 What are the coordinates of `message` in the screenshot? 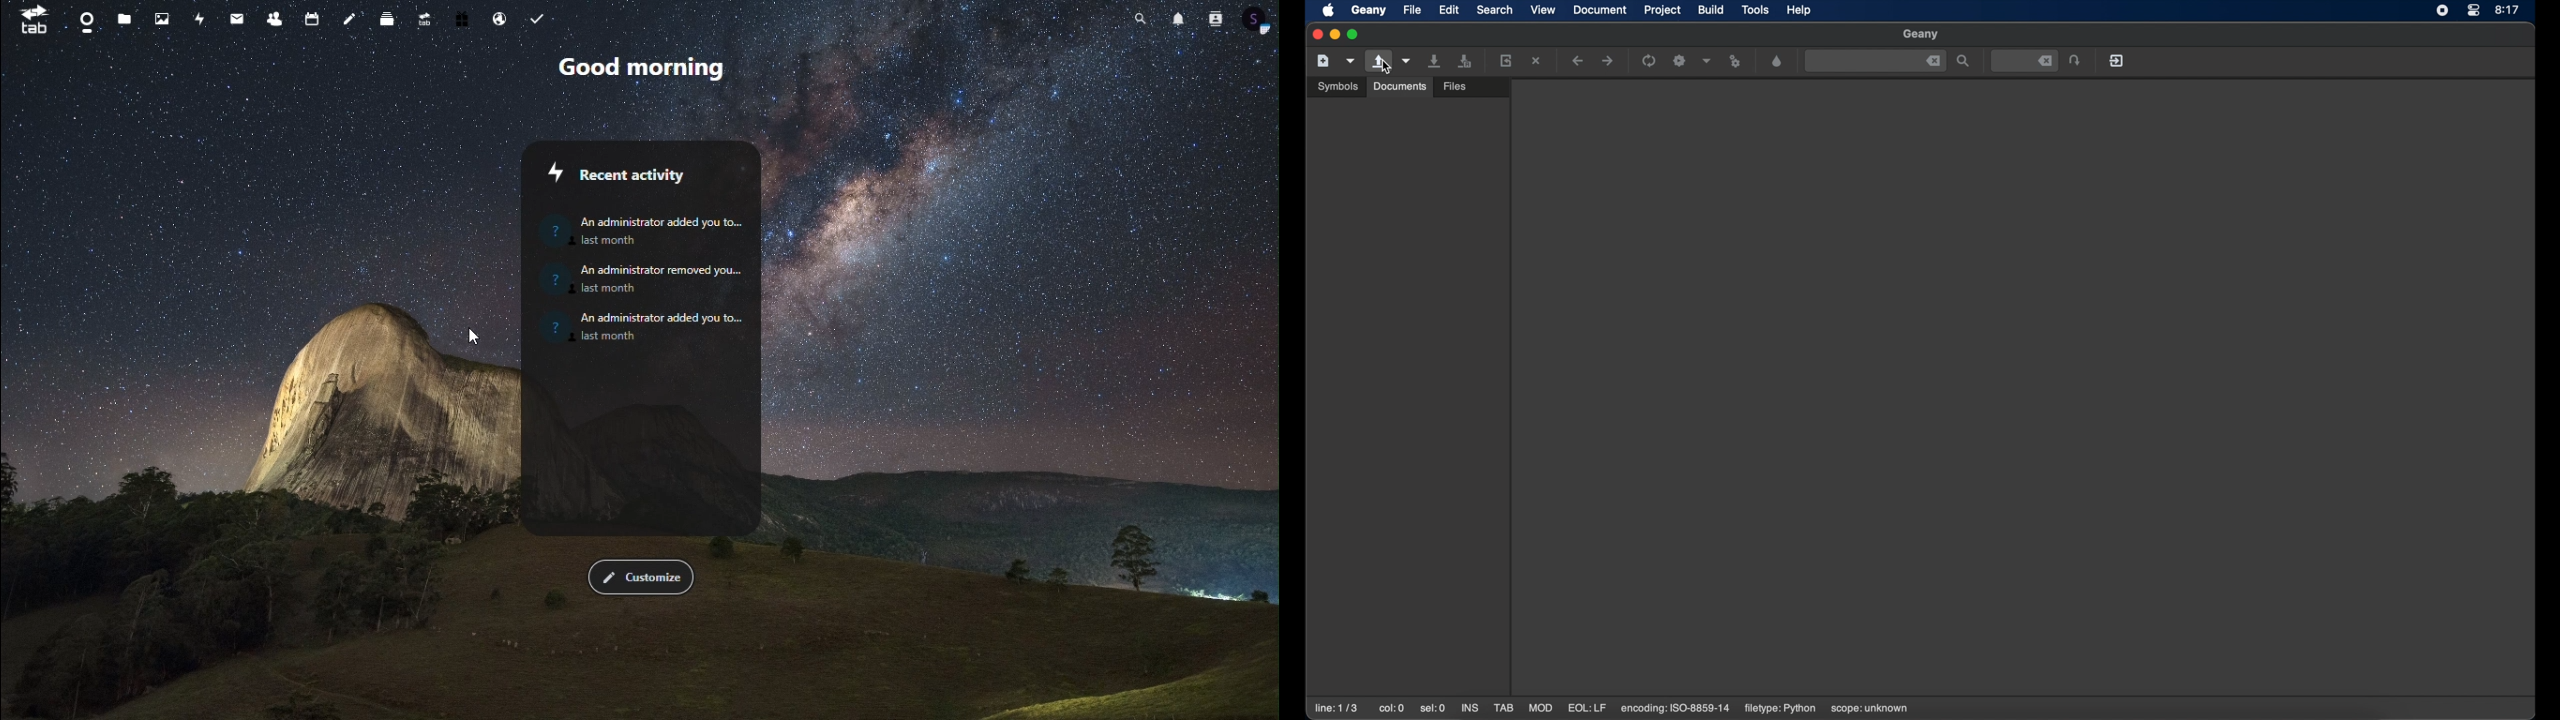 It's located at (237, 22).